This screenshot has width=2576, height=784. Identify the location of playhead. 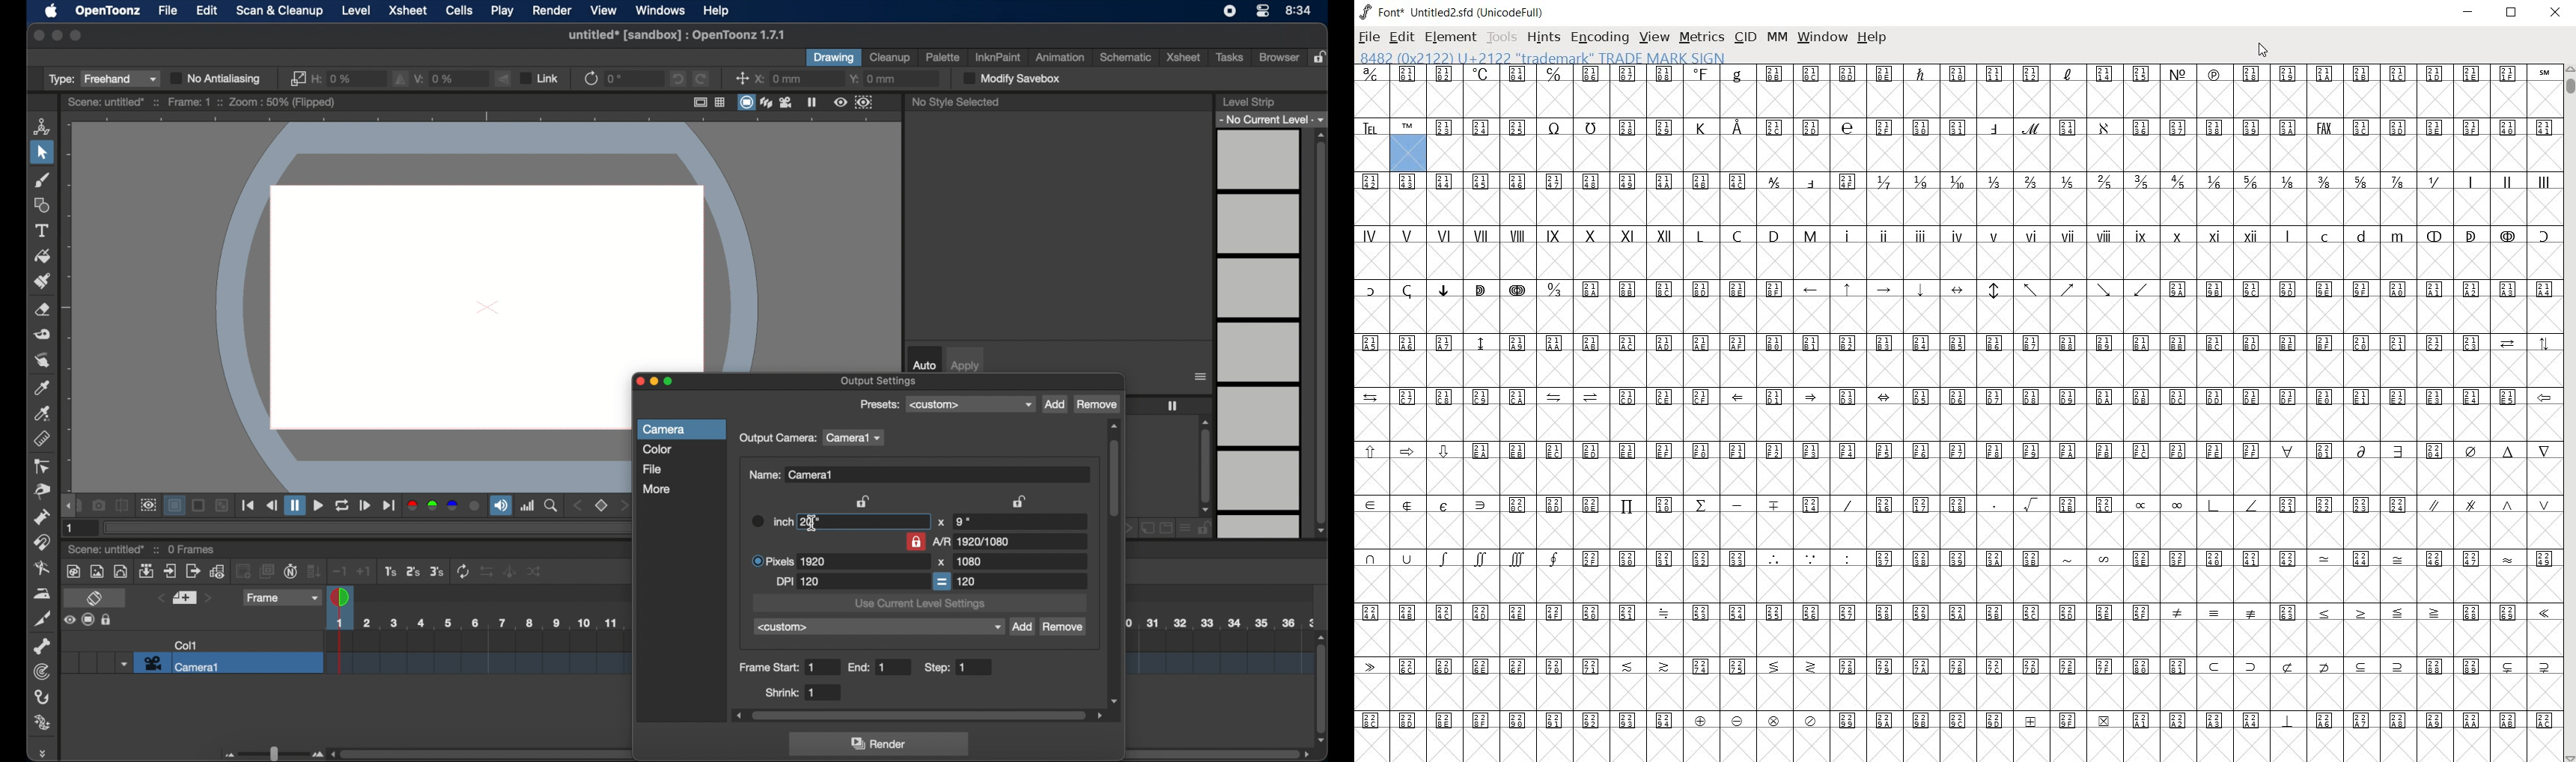
(342, 596).